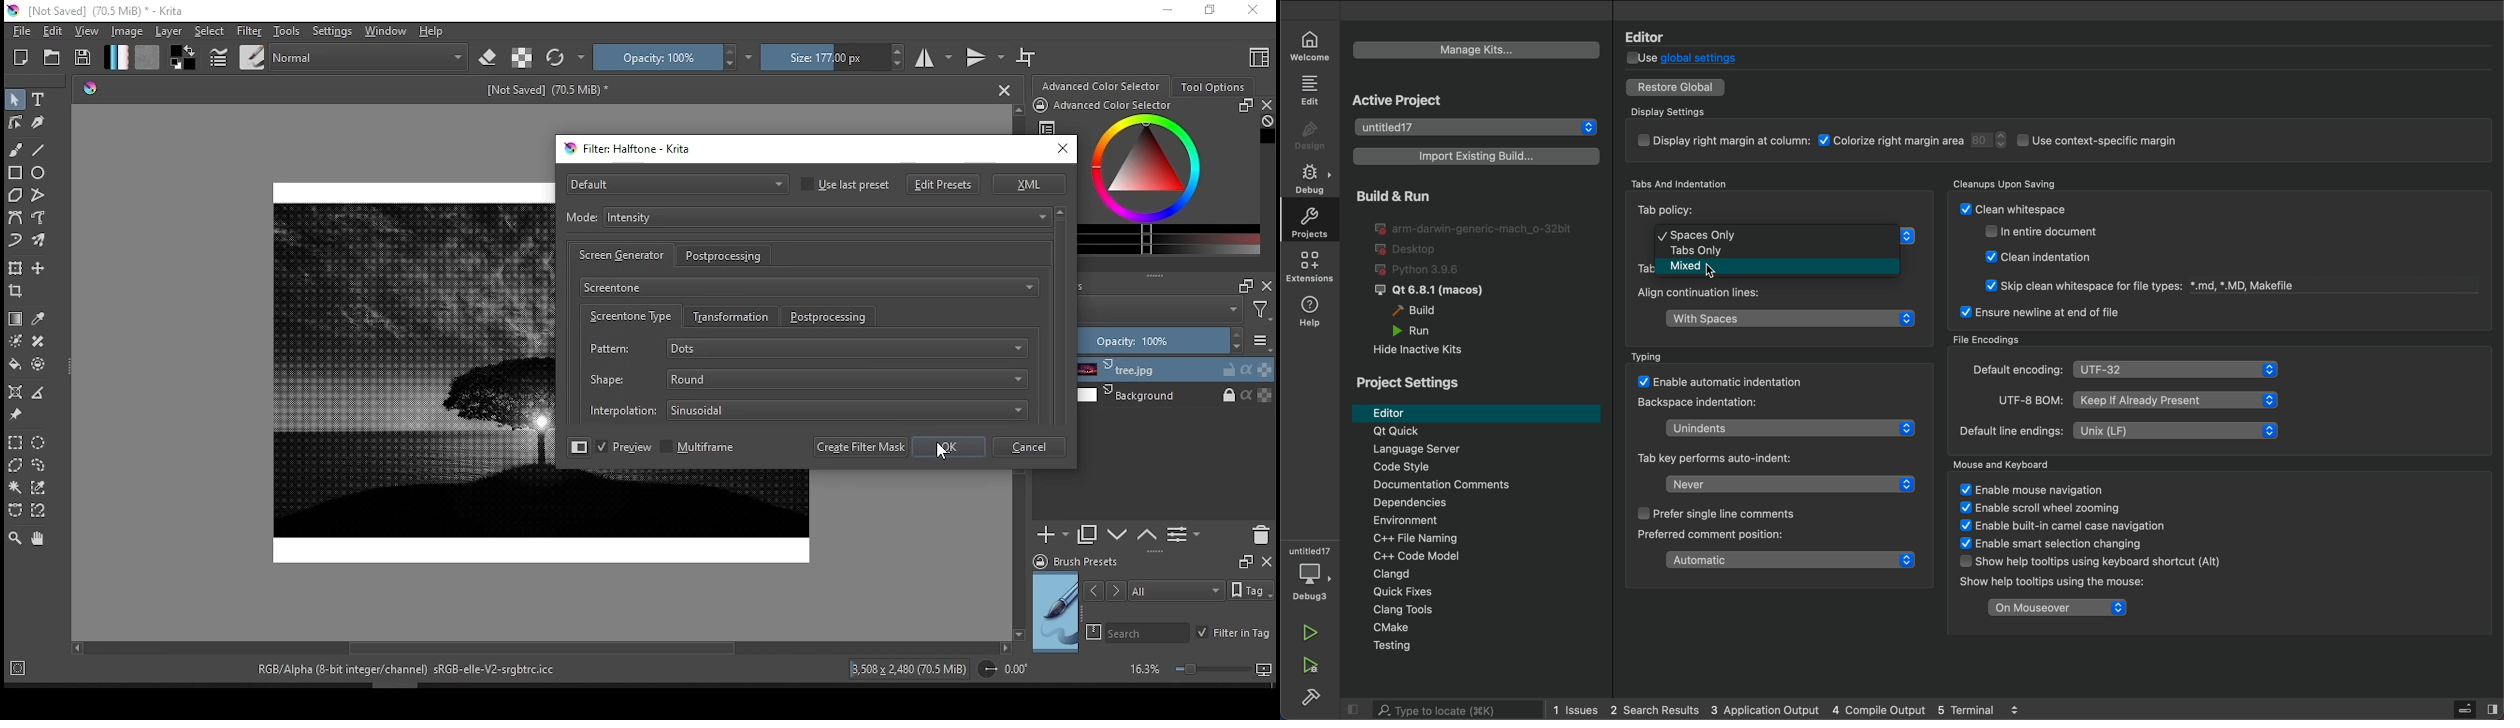  I want to click on image details, so click(910, 669).